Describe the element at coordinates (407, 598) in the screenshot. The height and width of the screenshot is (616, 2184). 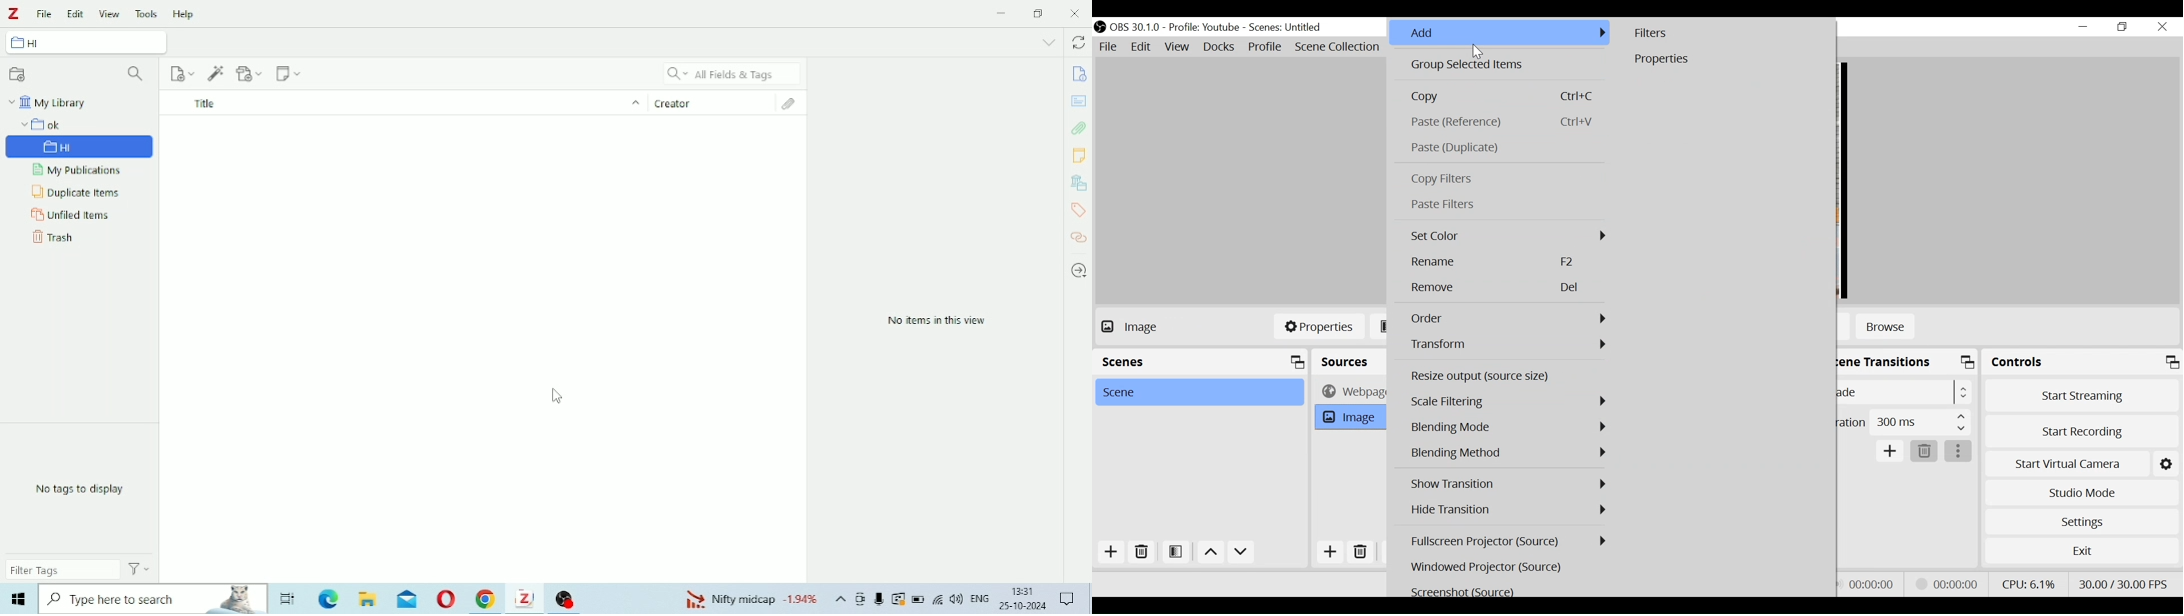
I see `Mail` at that location.